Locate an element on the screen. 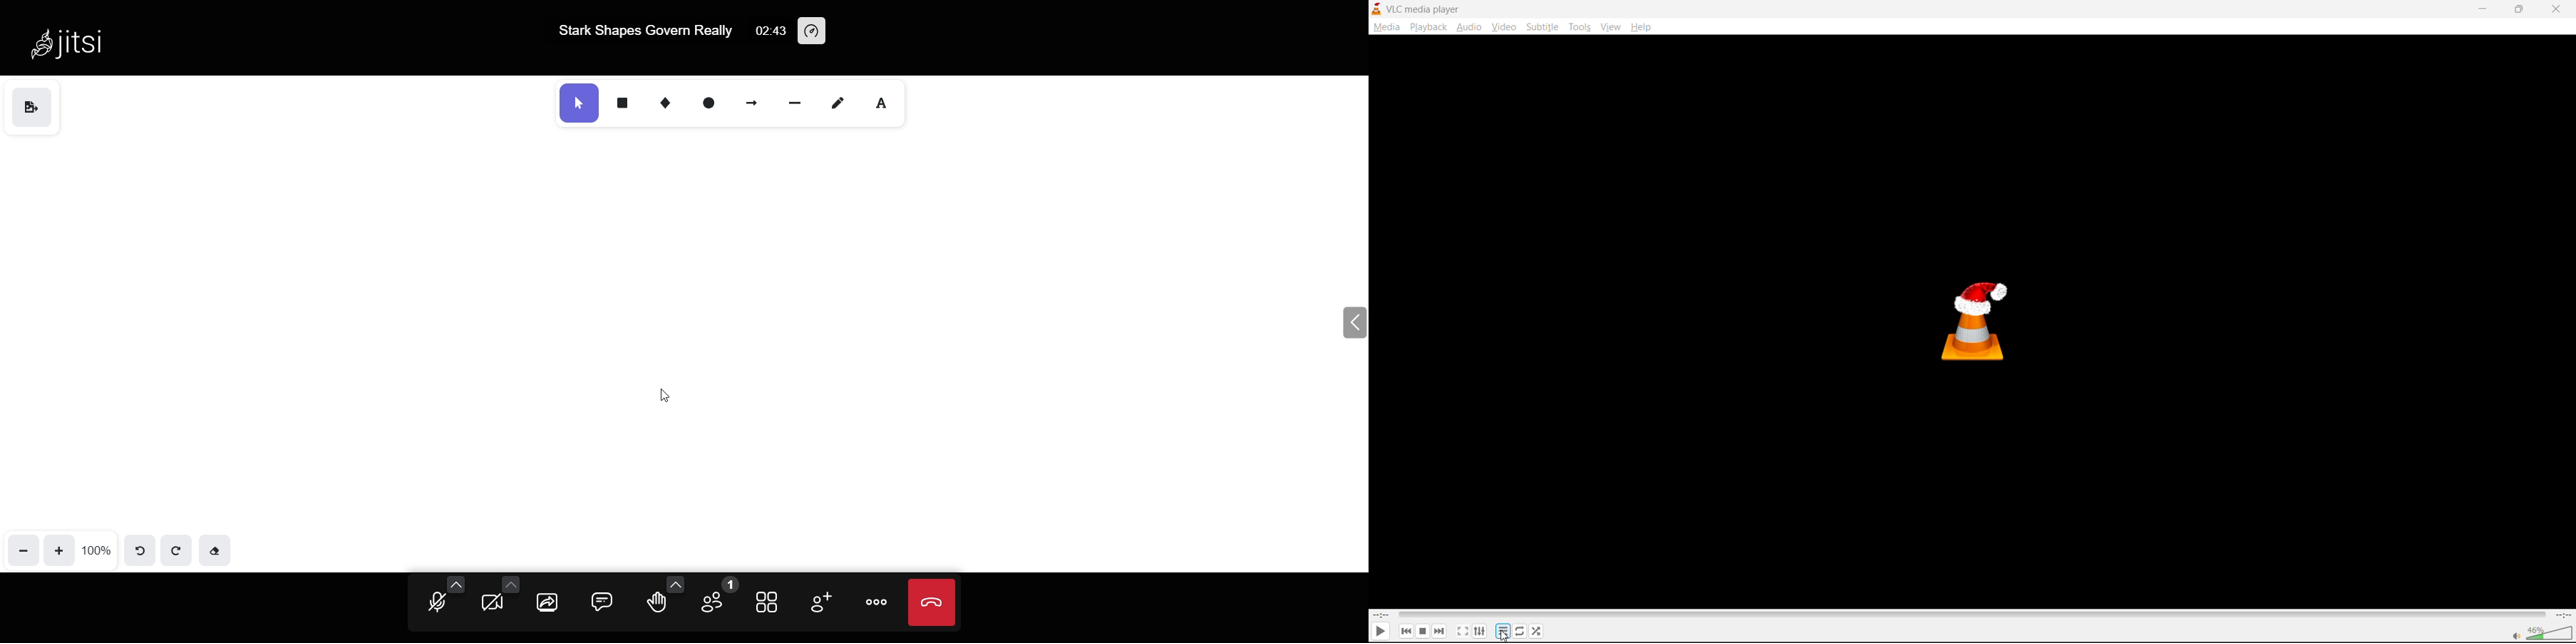 Image resolution: width=2576 pixels, height=644 pixels. text is located at coordinates (882, 106).